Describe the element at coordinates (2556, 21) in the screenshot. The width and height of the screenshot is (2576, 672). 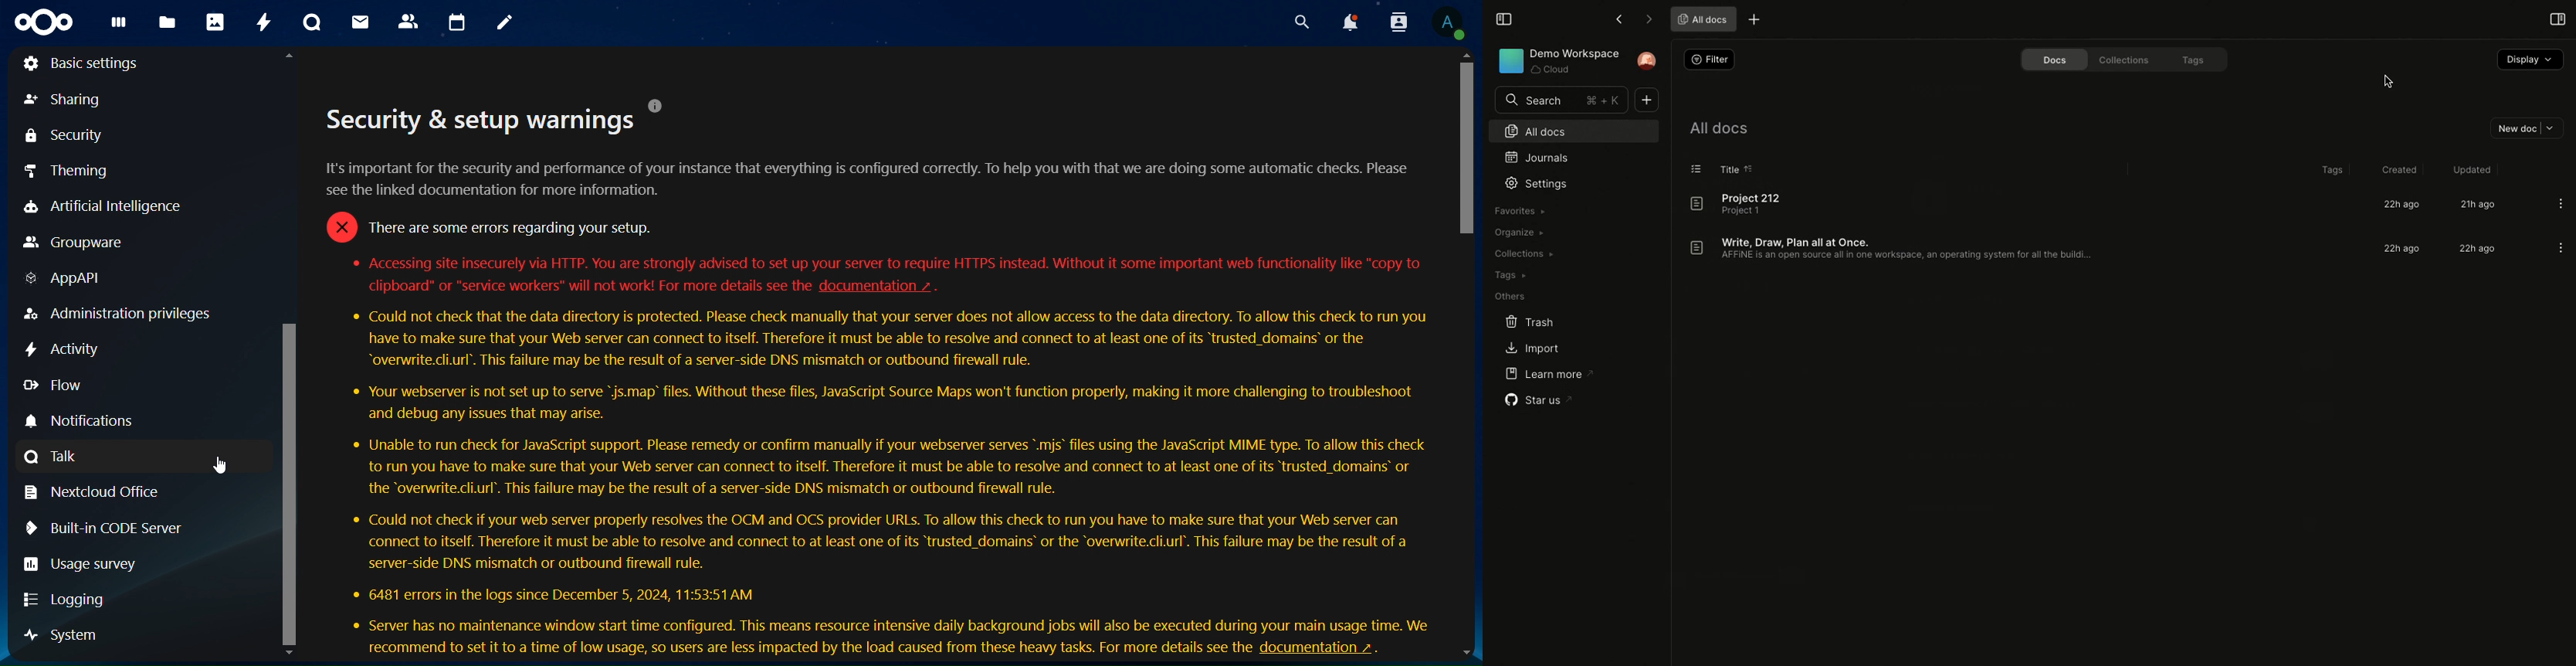
I see `Open right panel` at that location.